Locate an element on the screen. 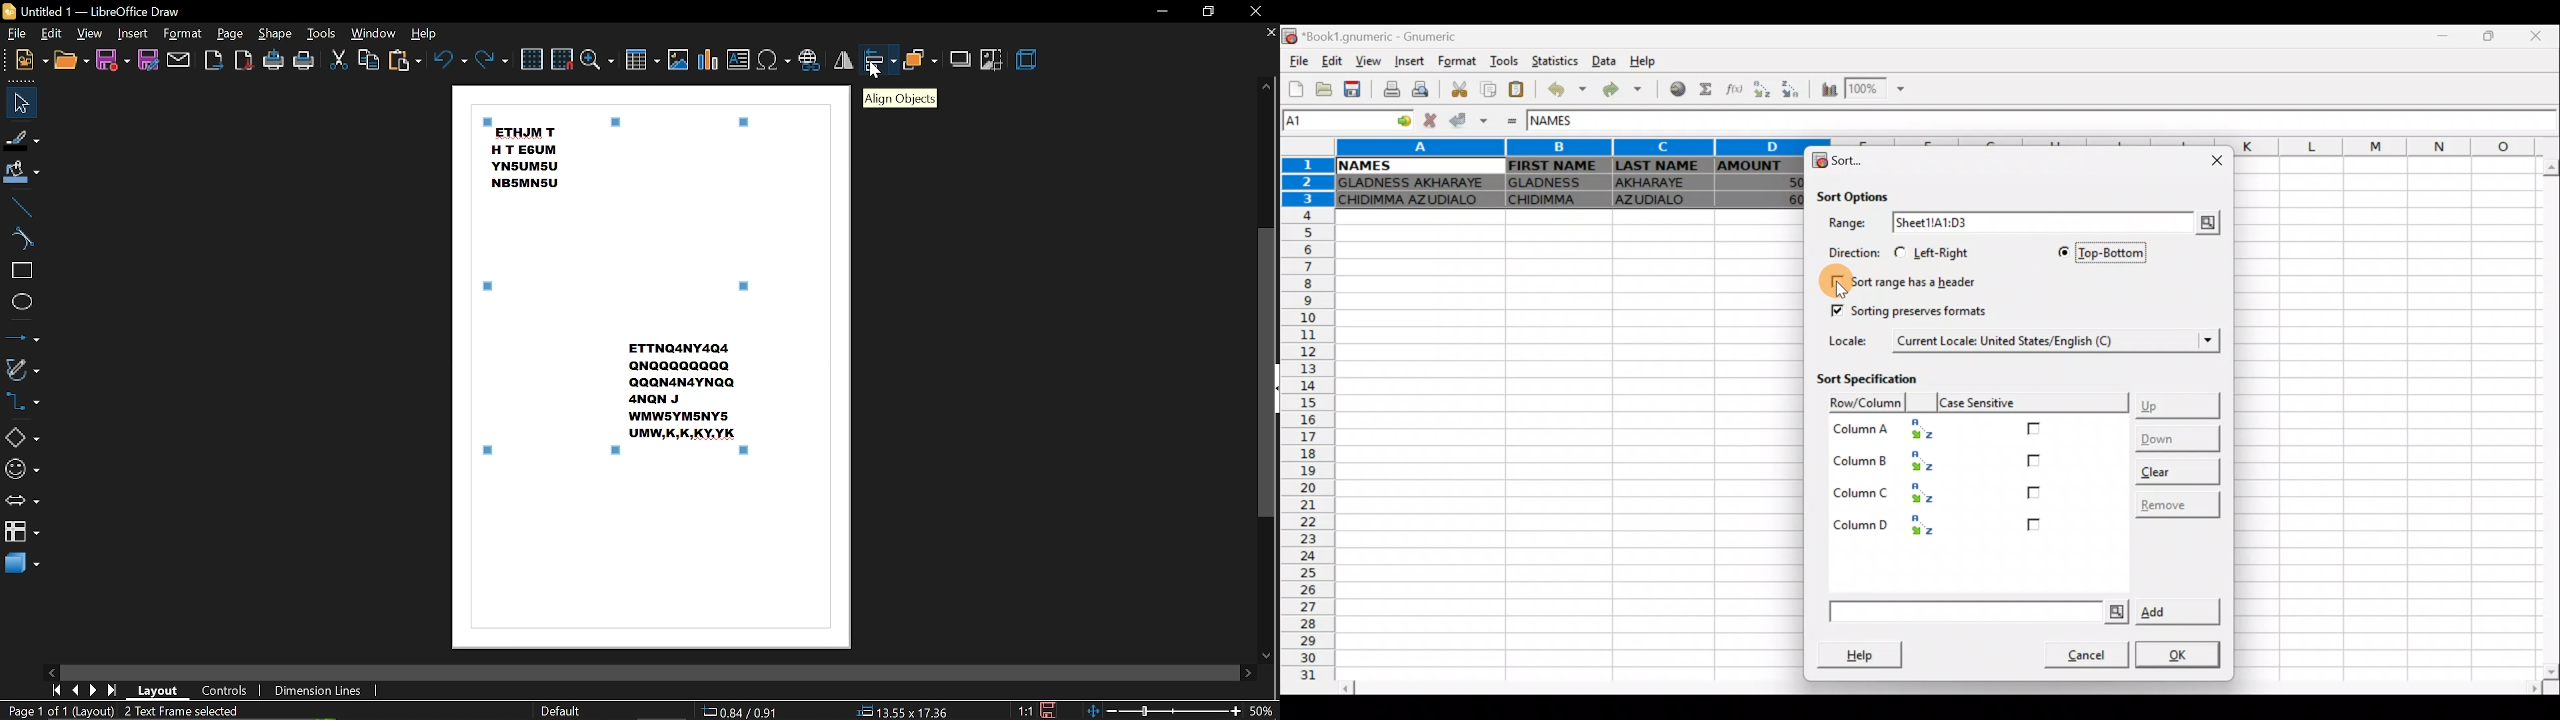 The image size is (2576, 728). open is located at coordinates (71, 62).